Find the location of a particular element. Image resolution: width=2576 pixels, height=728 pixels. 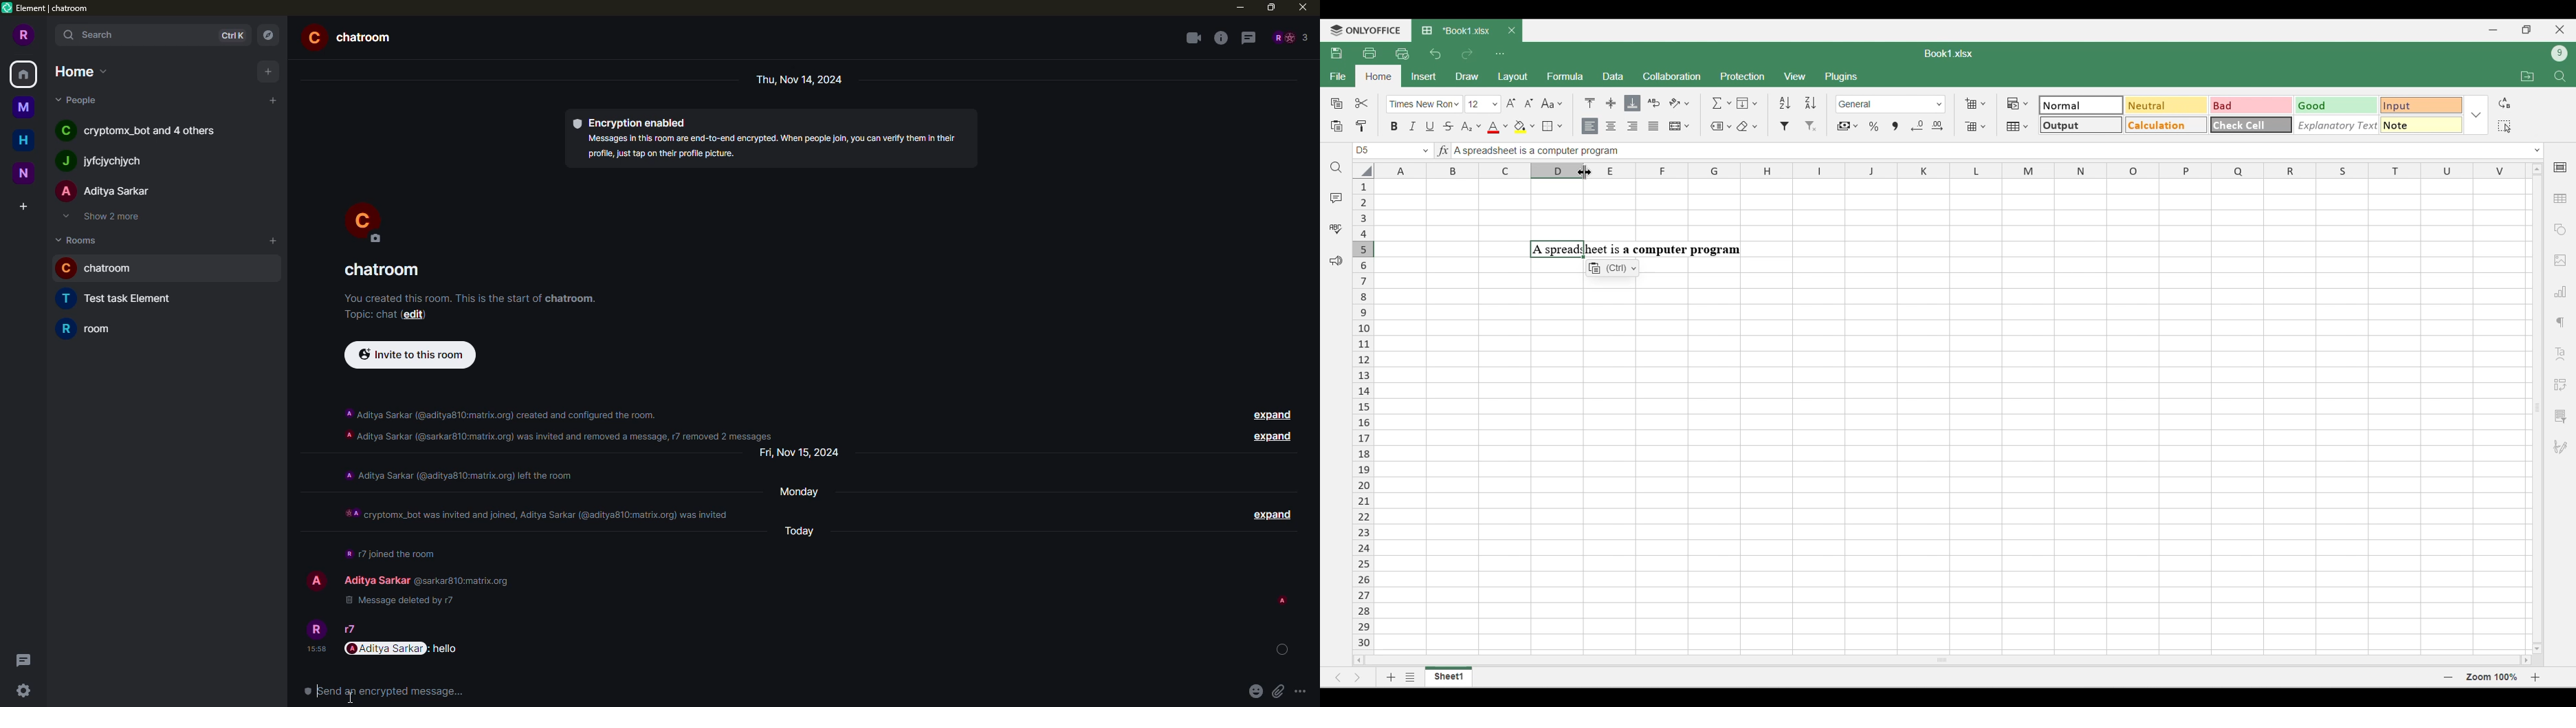

room is located at coordinates (95, 328).